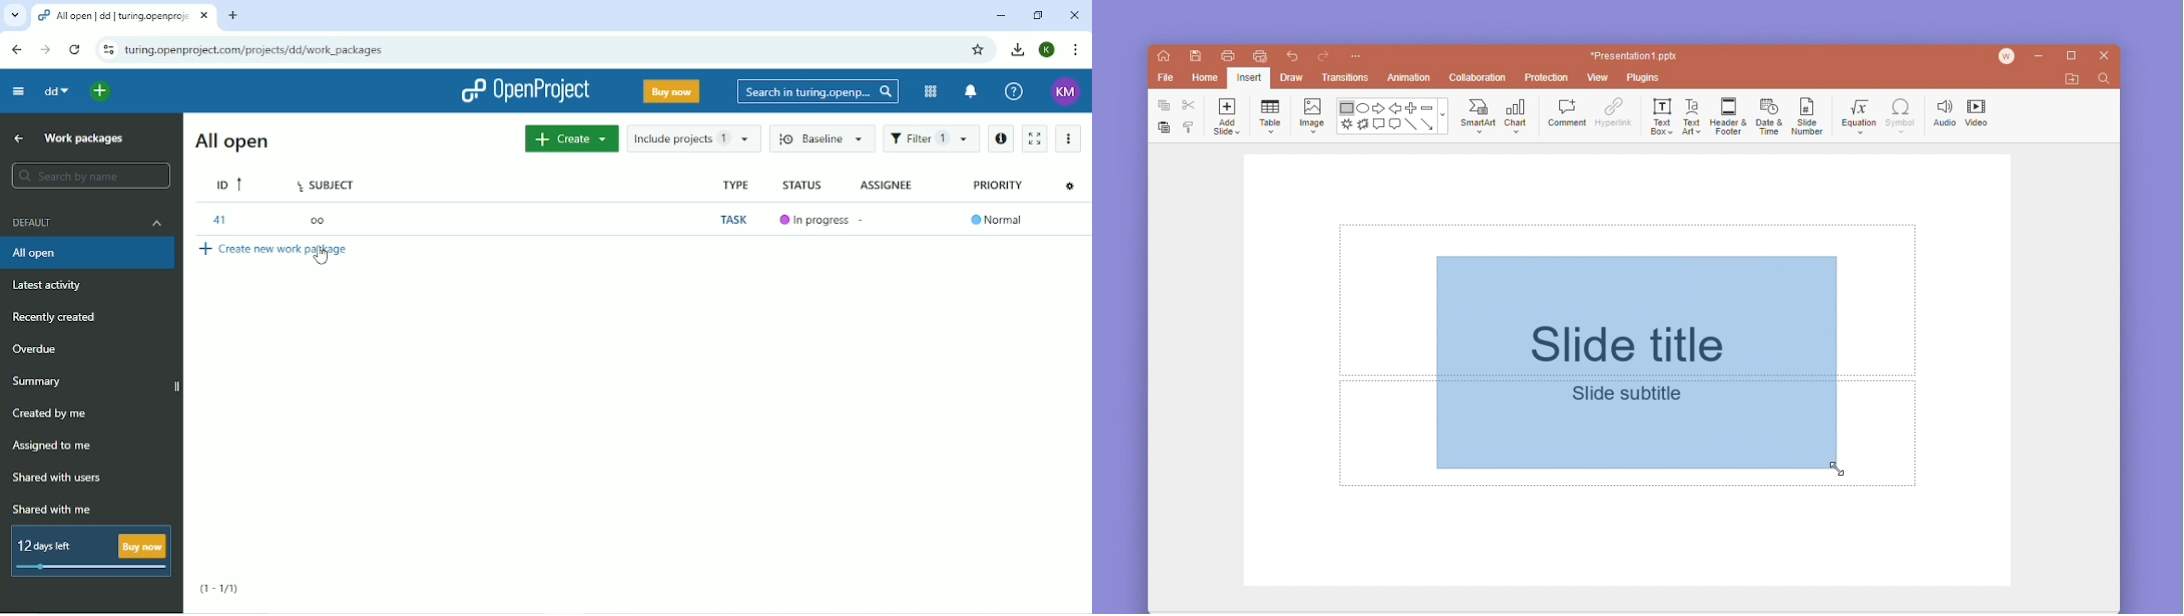 This screenshot has width=2184, height=616. Describe the element at coordinates (1411, 125) in the screenshot. I see `line` at that location.